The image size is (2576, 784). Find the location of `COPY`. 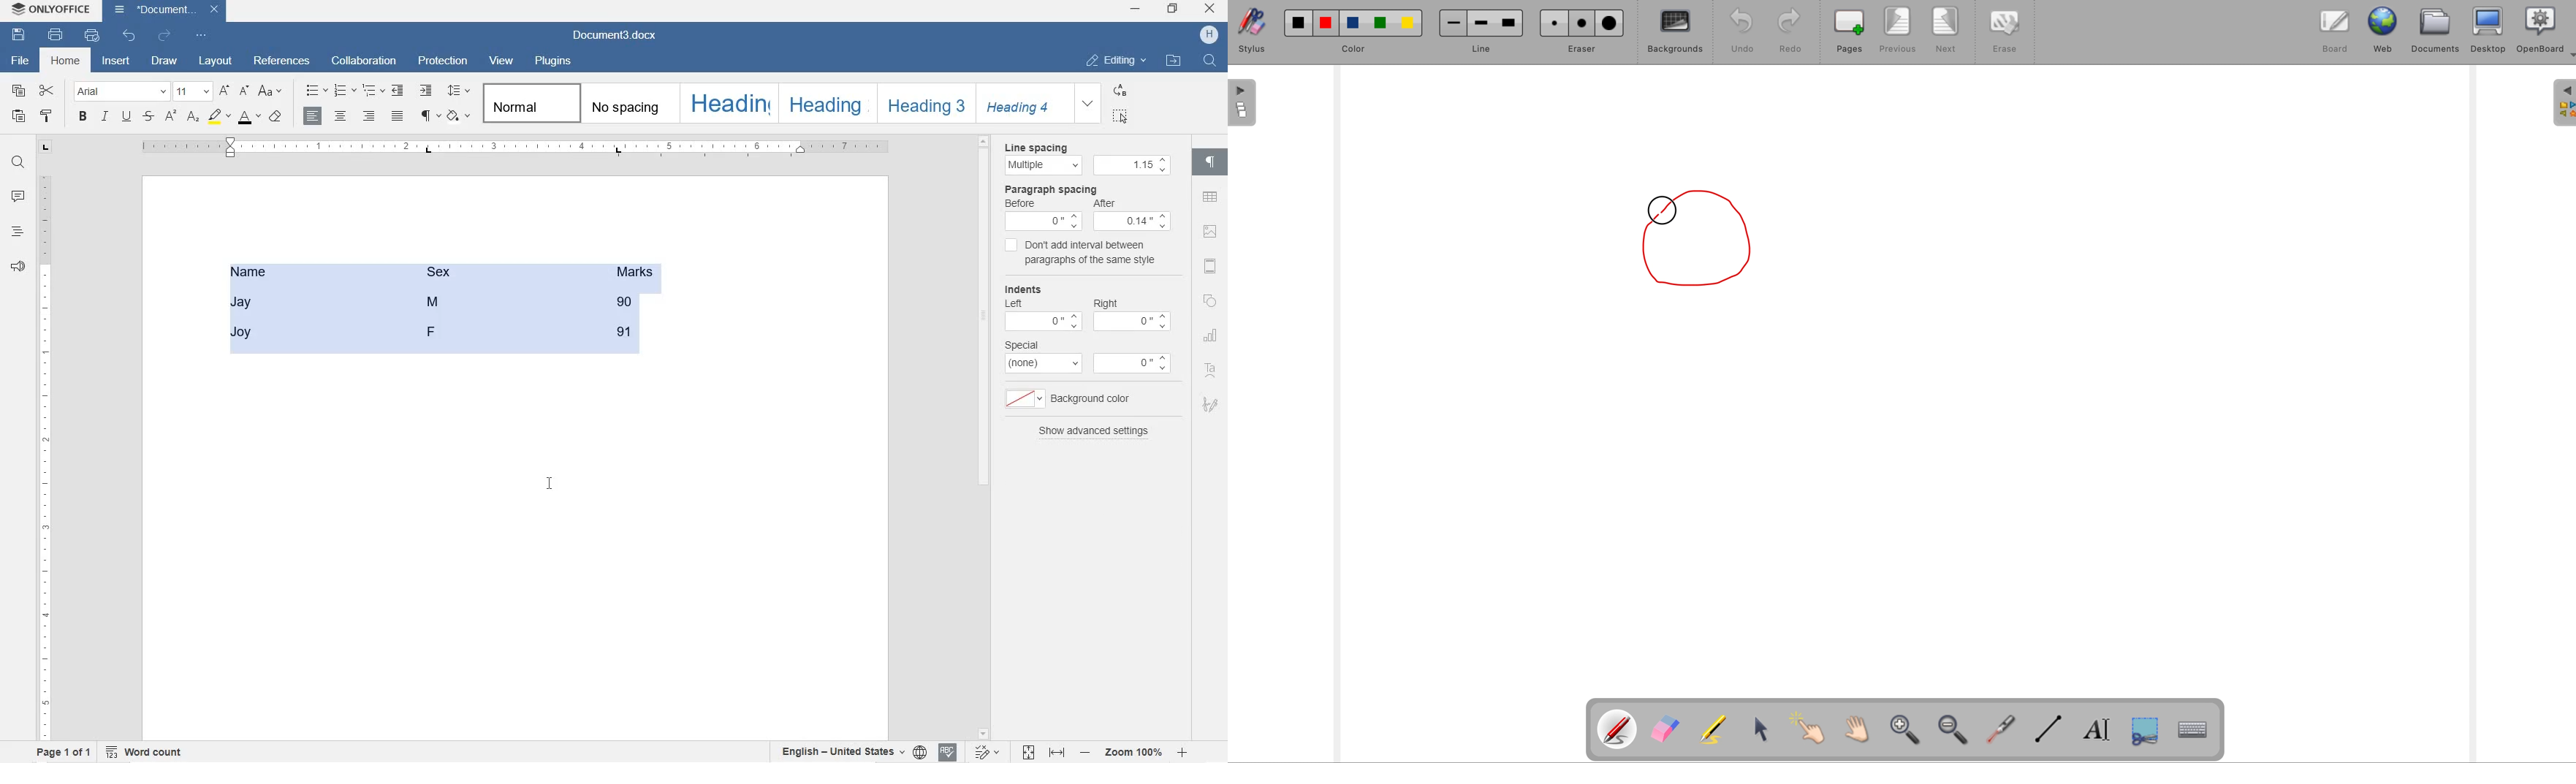

COPY is located at coordinates (18, 91).